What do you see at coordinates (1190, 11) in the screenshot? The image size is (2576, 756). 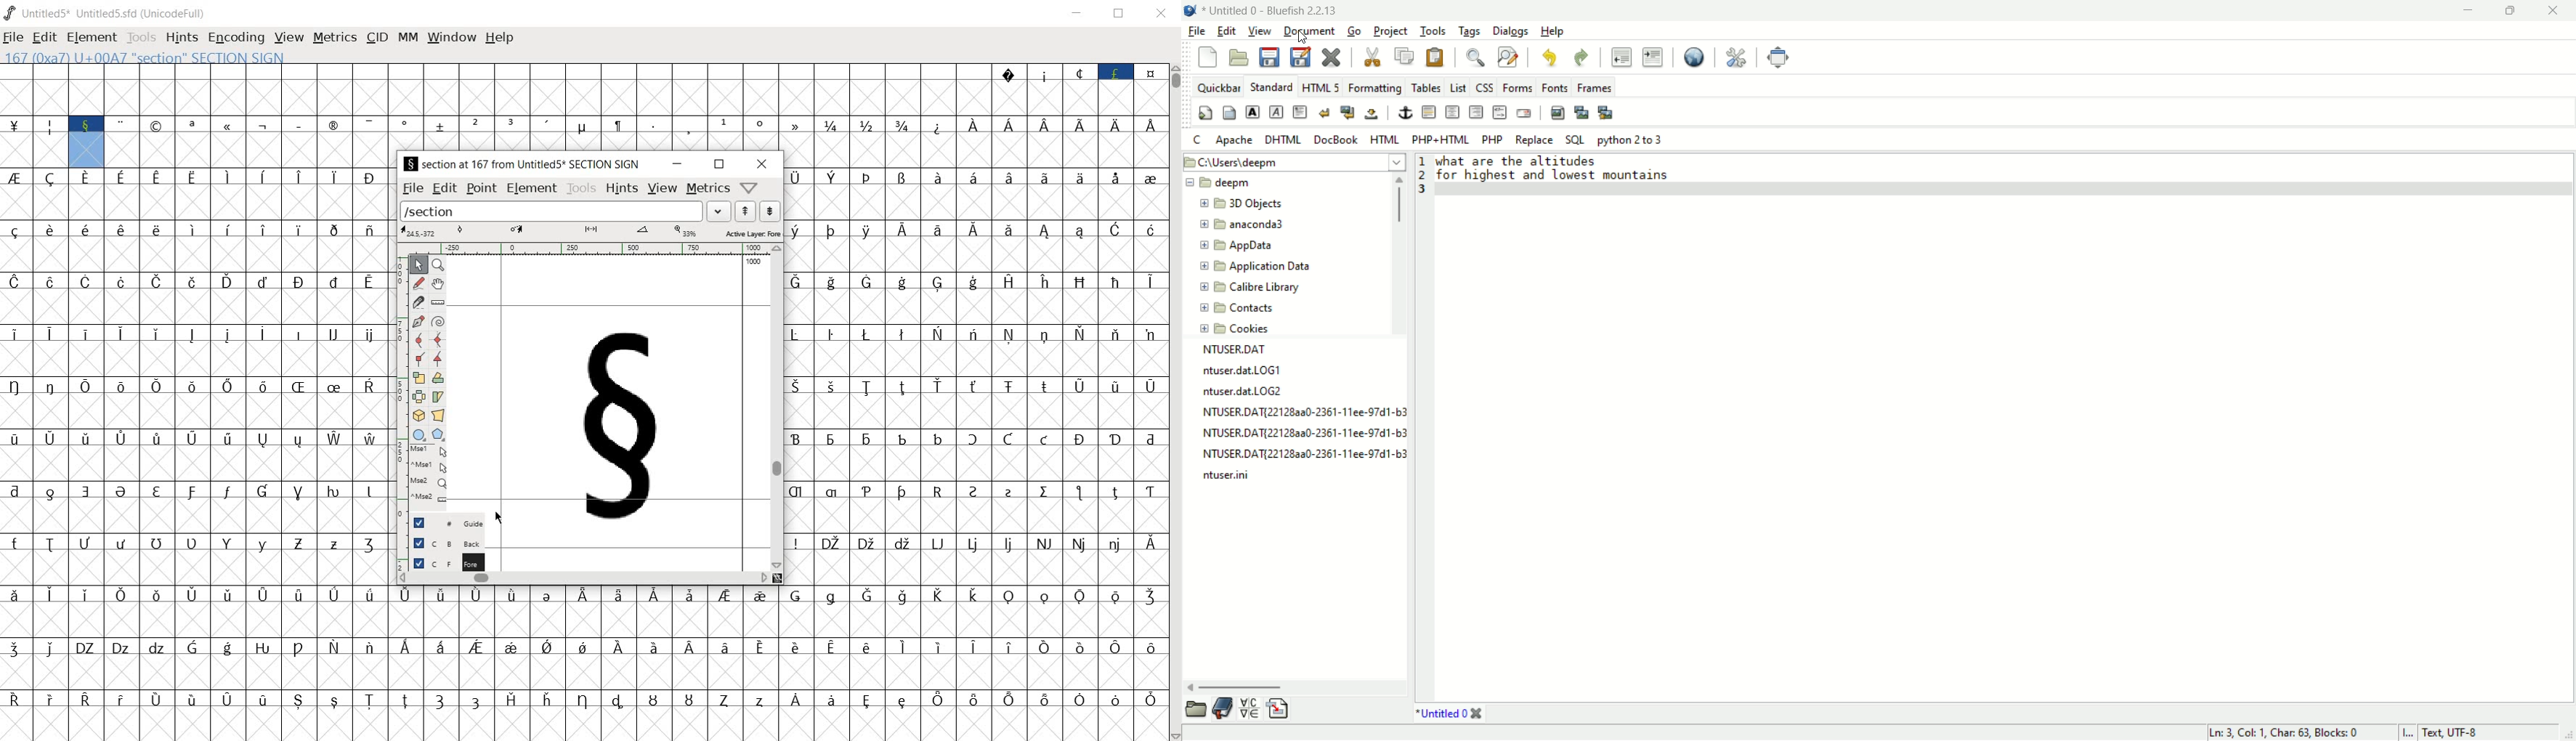 I see `logo` at bounding box center [1190, 11].